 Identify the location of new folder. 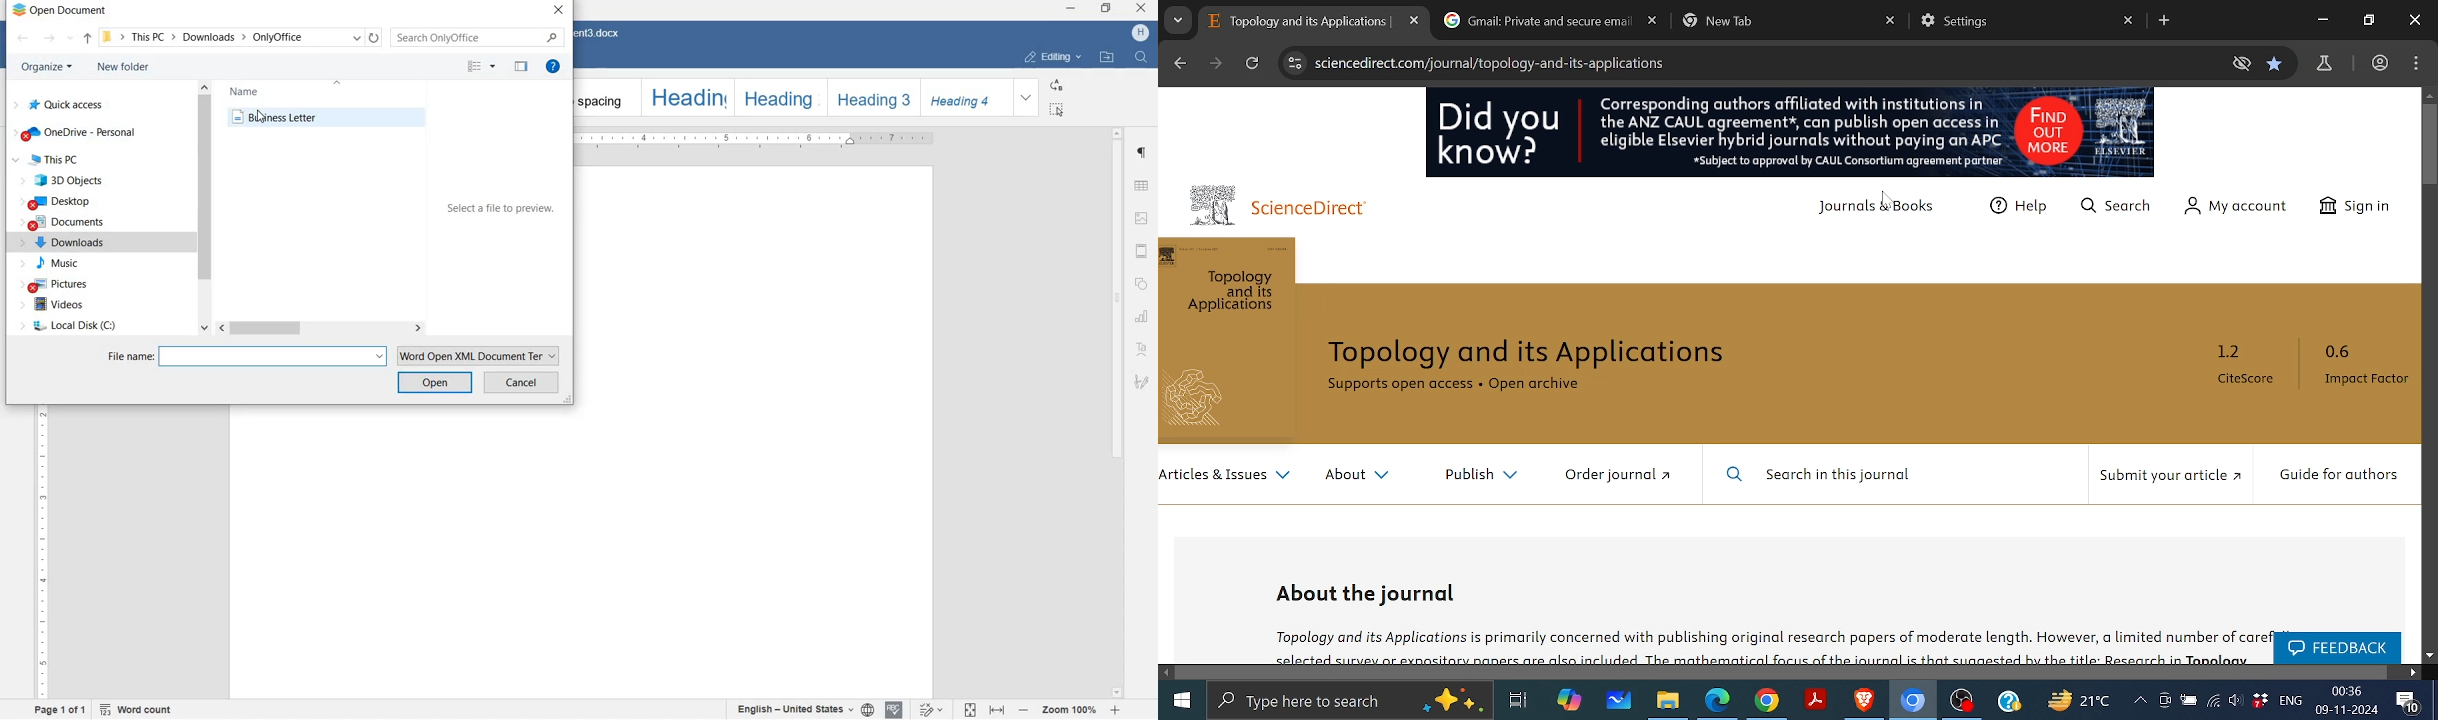
(122, 68).